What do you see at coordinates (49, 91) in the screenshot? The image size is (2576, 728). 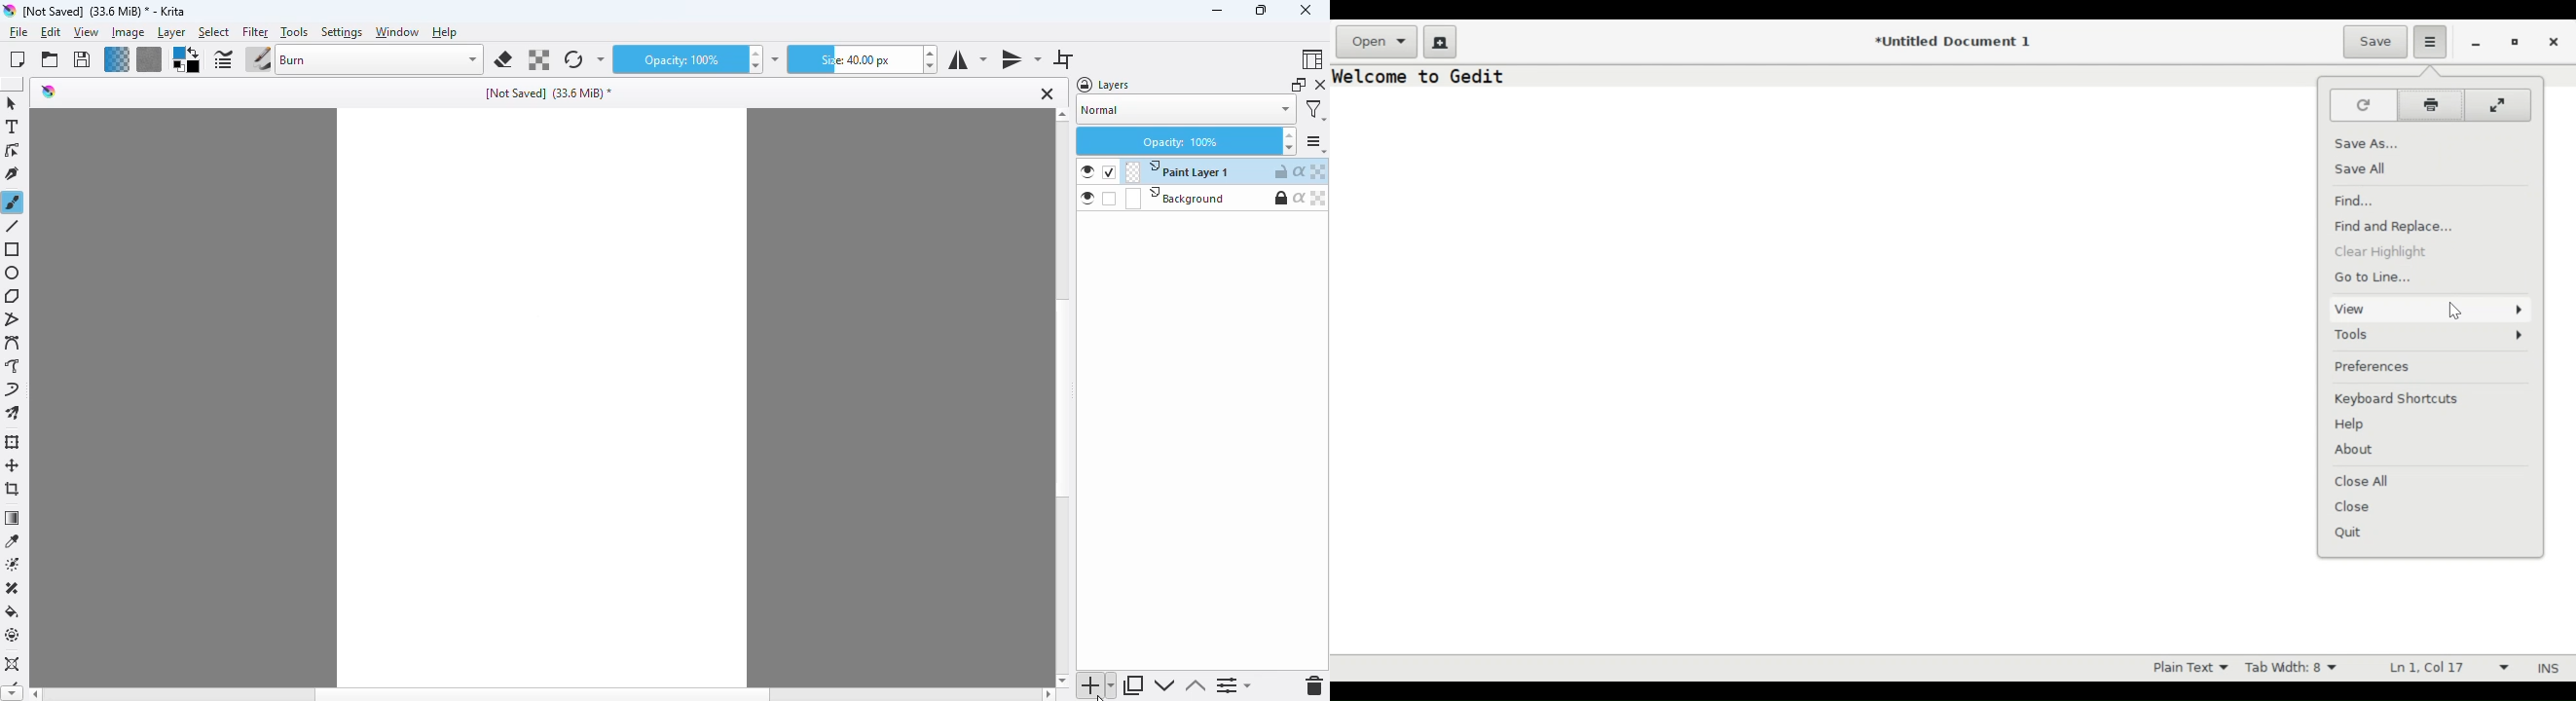 I see `logo` at bounding box center [49, 91].